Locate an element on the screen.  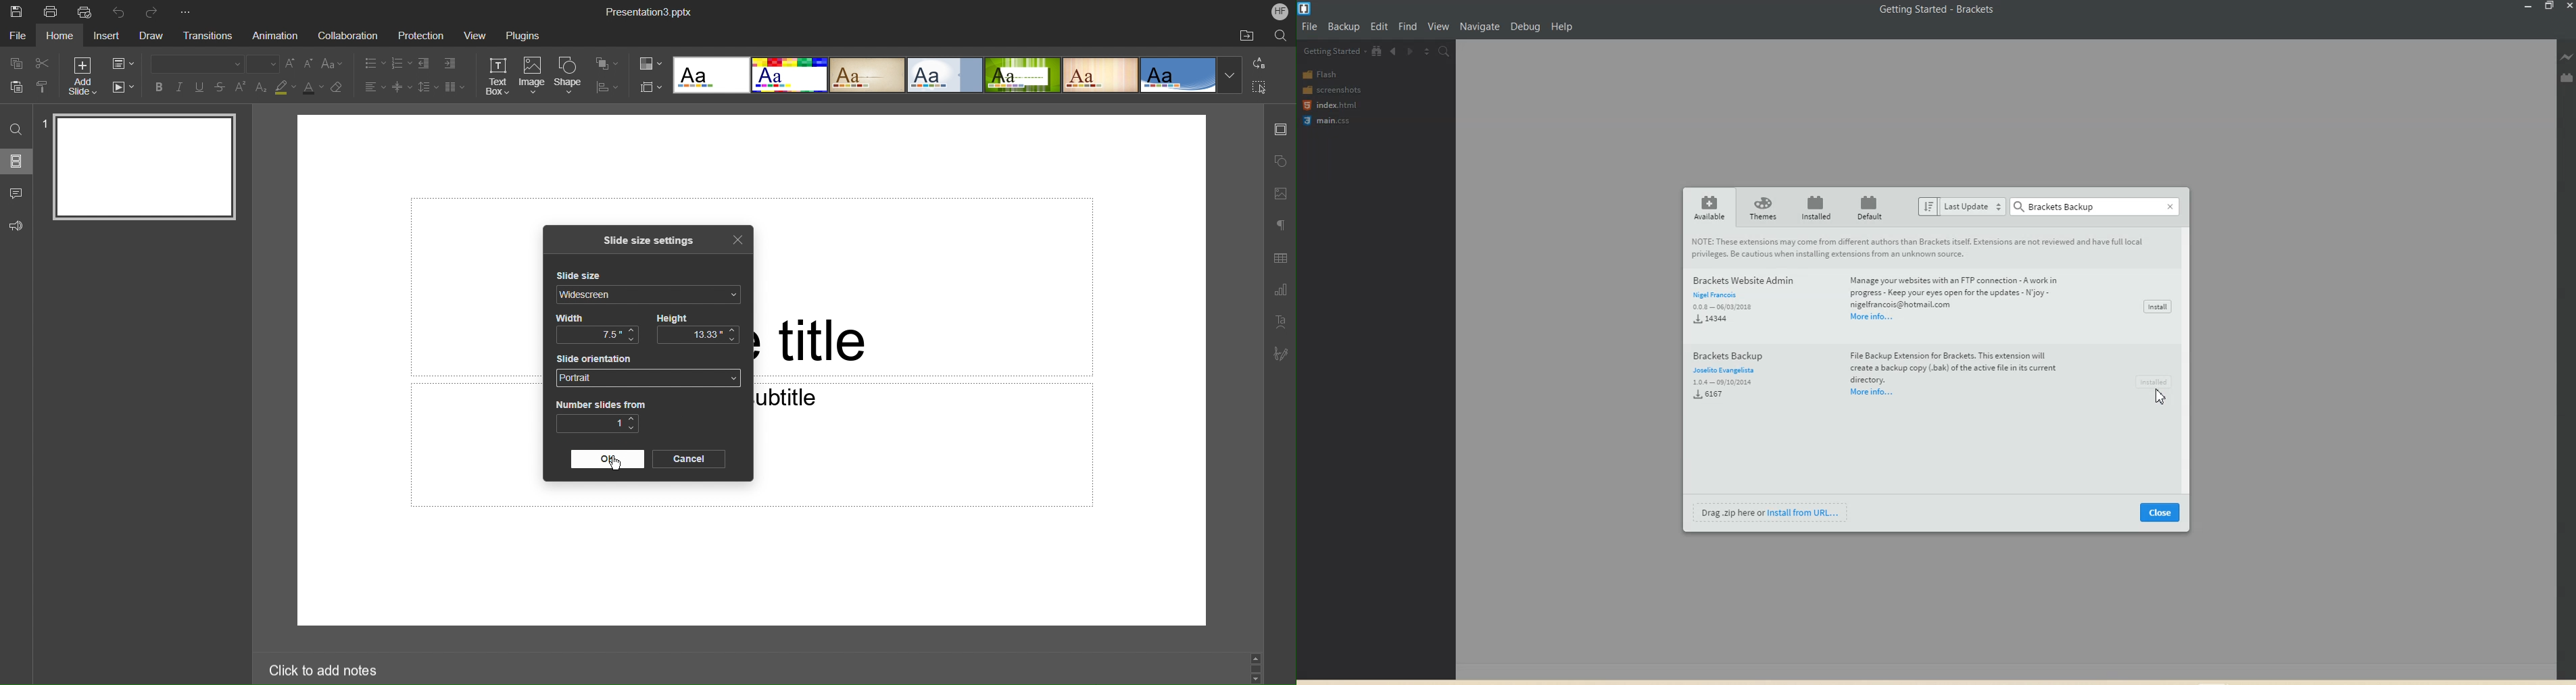
Font Type is located at coordinates (193, 64).